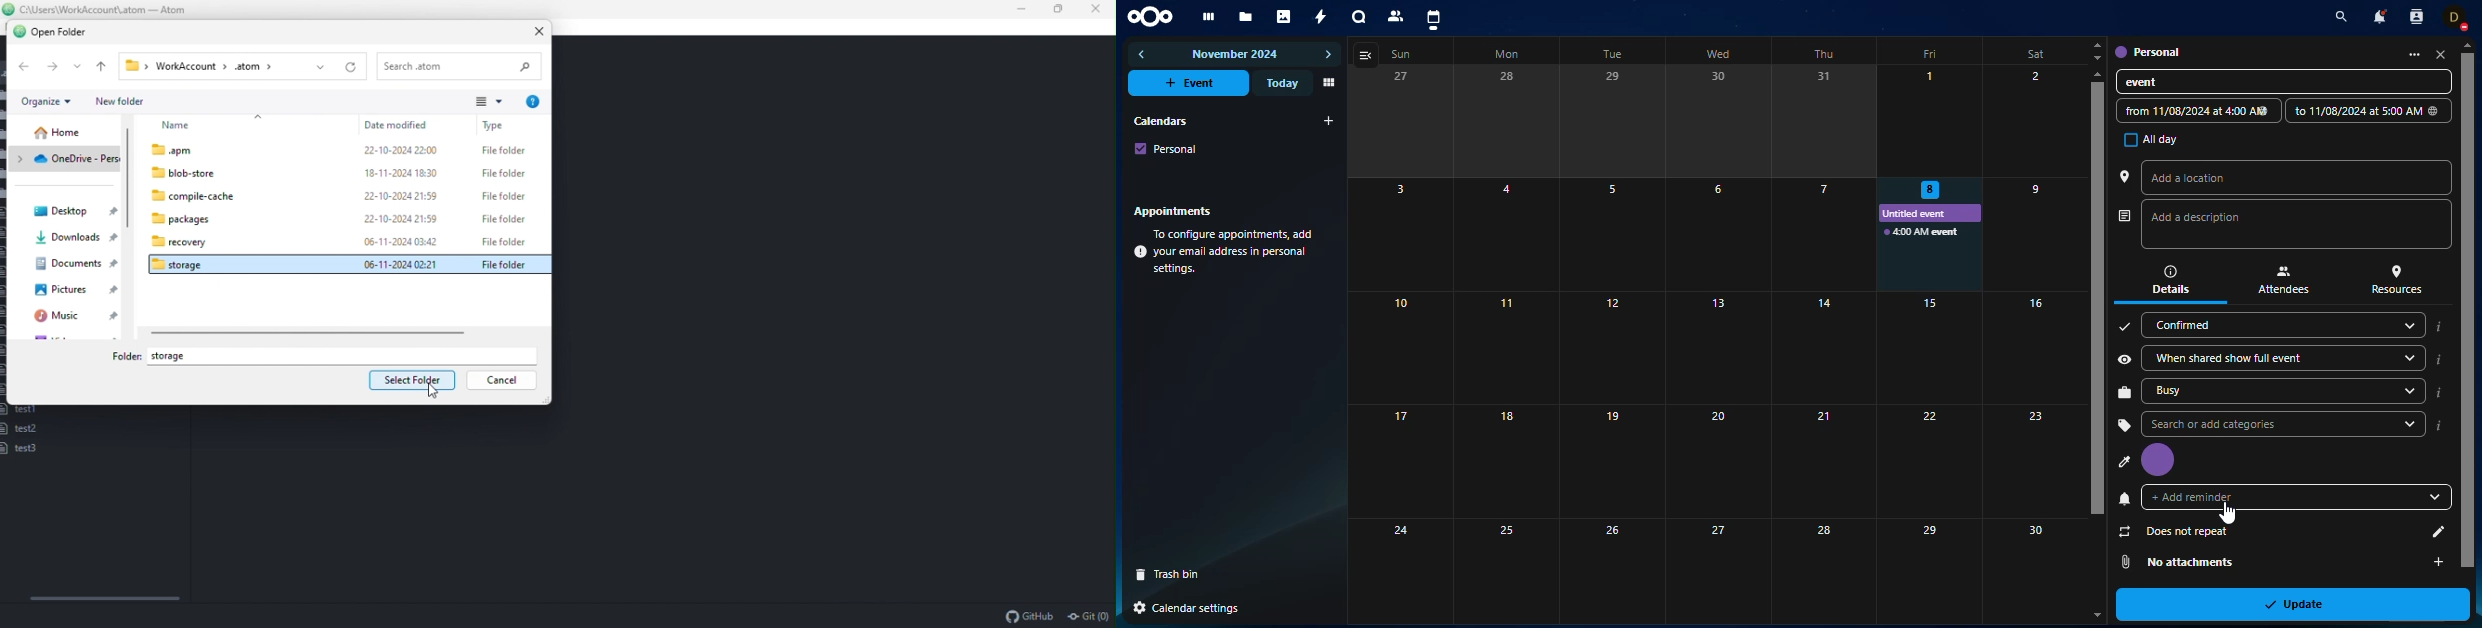 The height and width of the screenshot is (644, 2492). Describe the element at coordinates (1399, 567) in the screenshot. I see `24` at that location.